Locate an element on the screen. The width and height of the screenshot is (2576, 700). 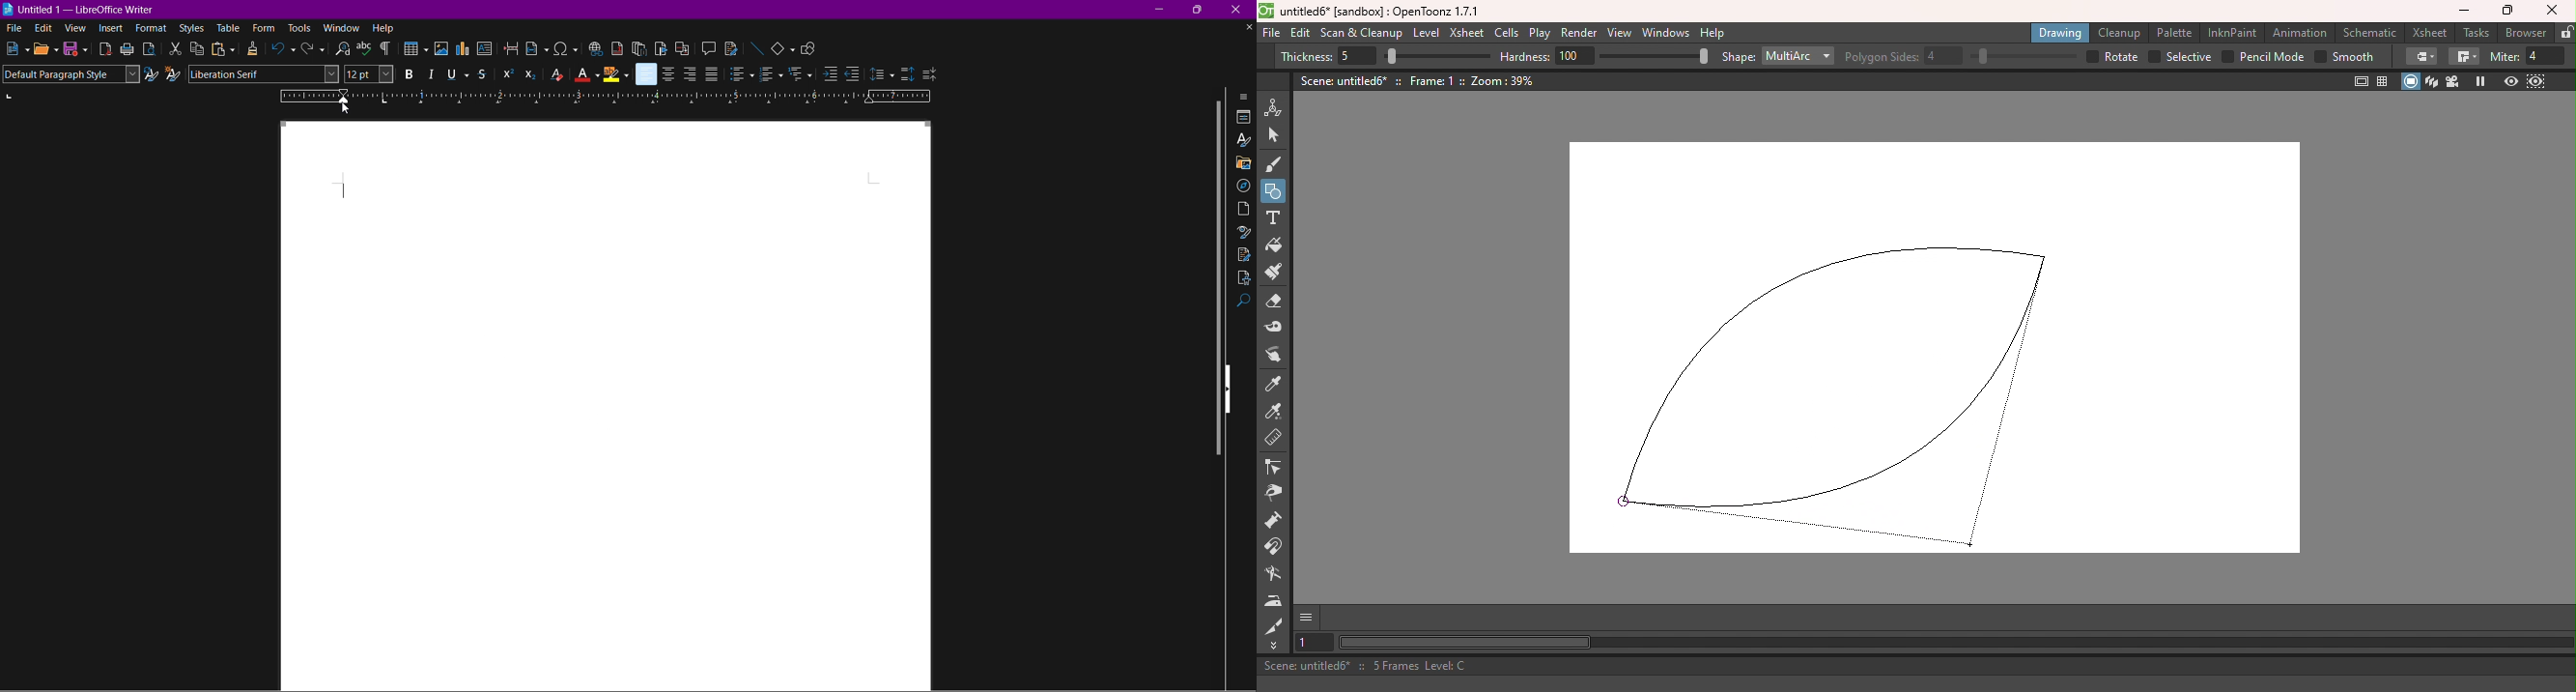
Windows is located at coordinates (1666, 33).